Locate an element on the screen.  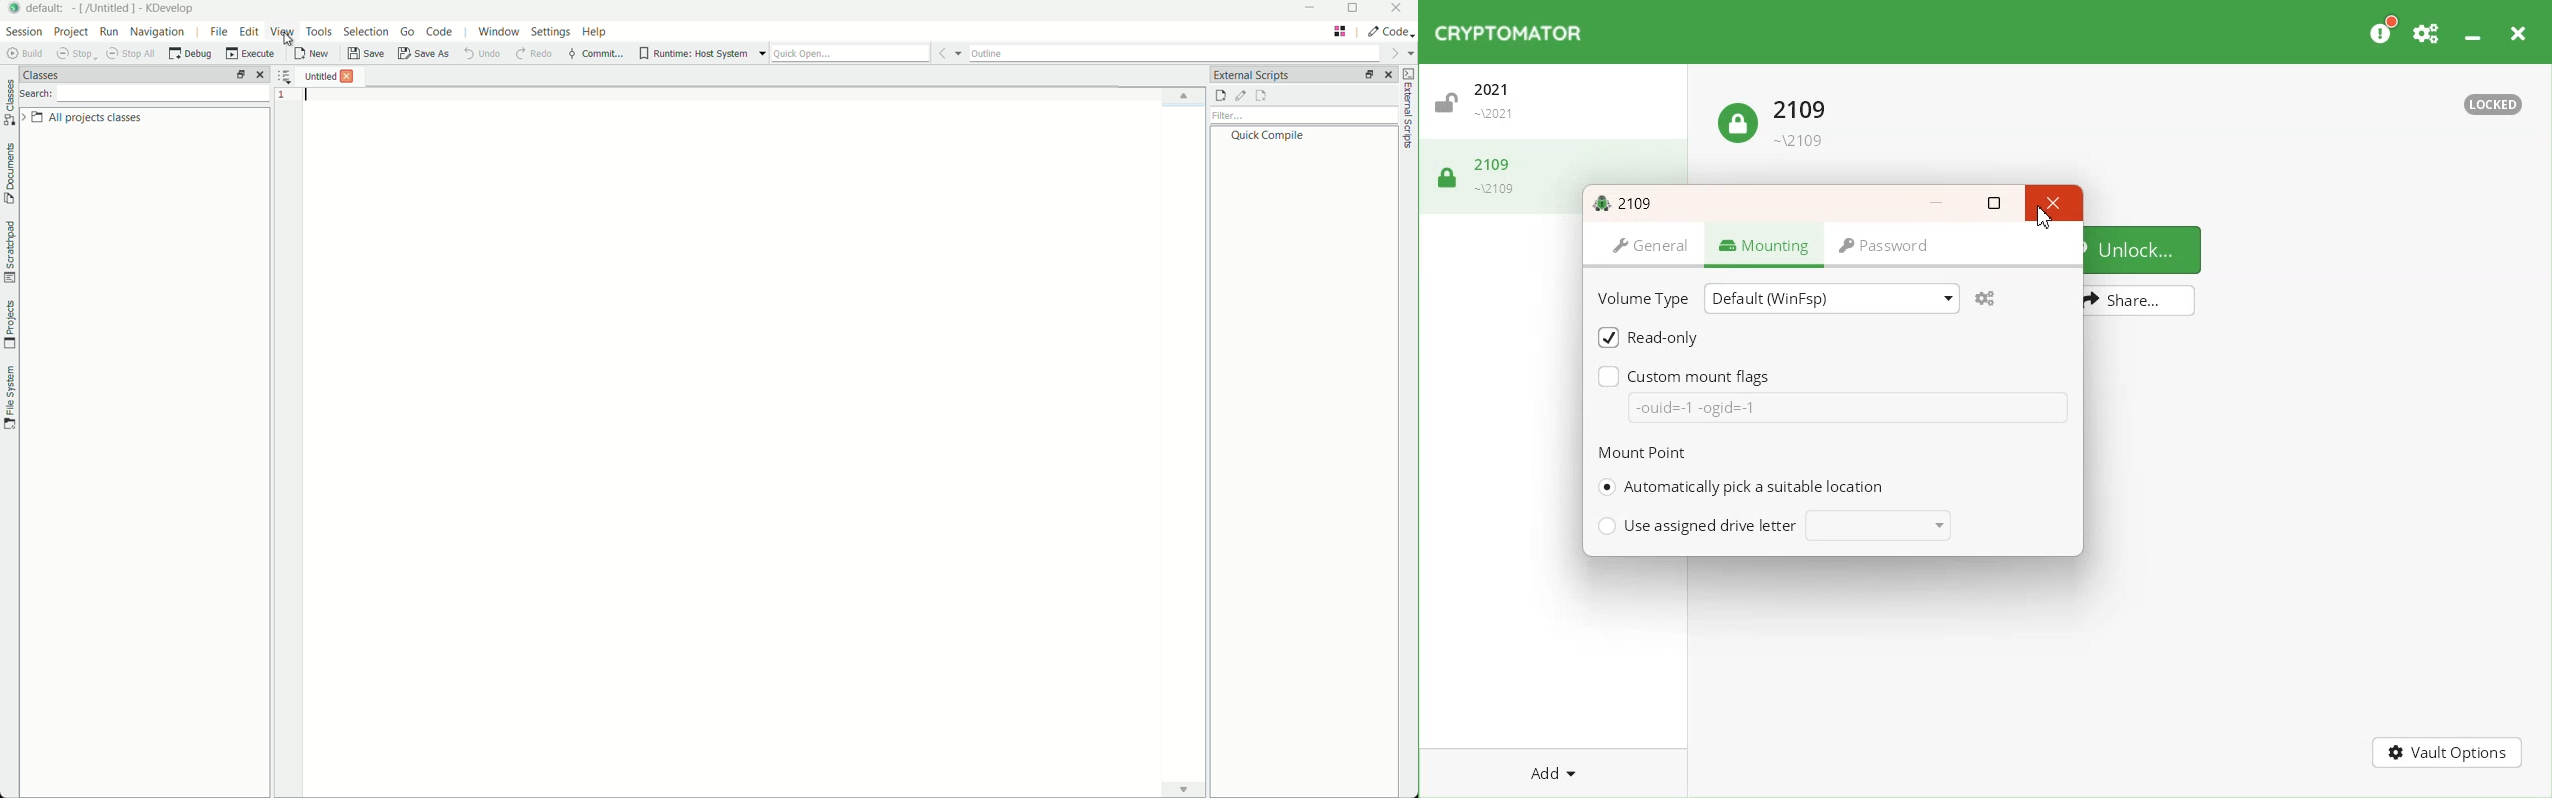
quick compile is located at coordinates (1274, 136).